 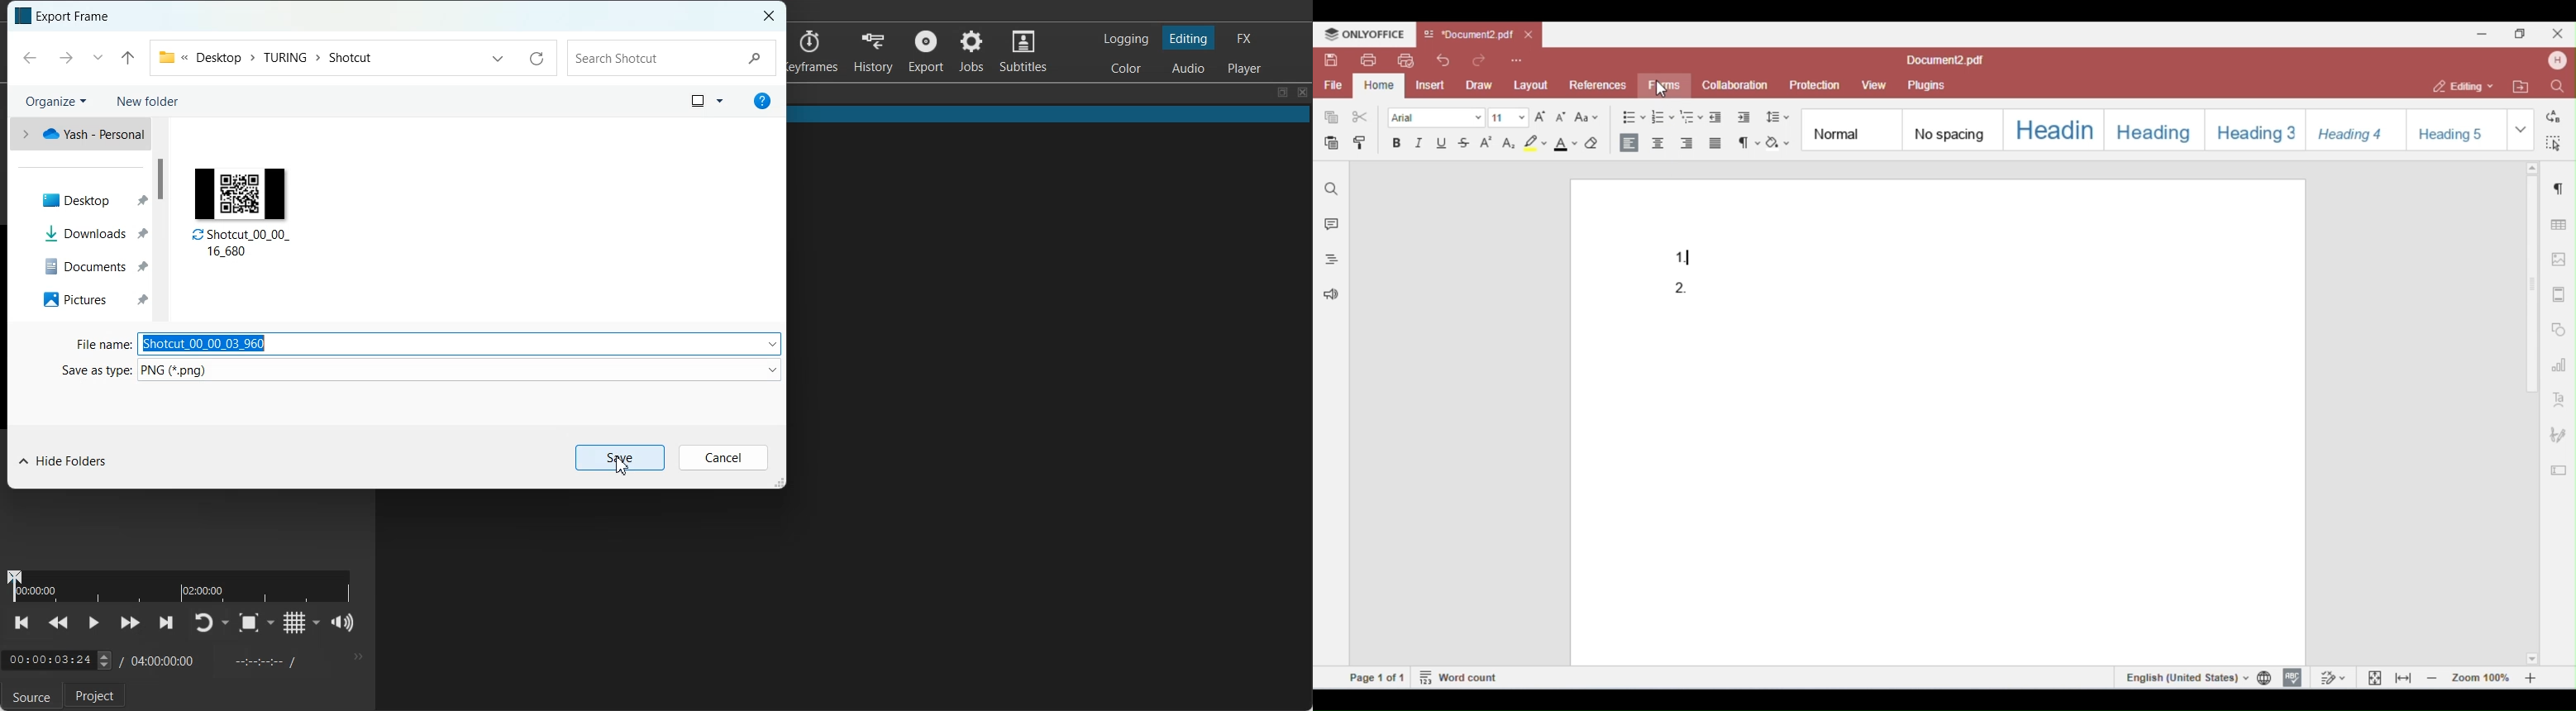 What do you see at coordinates (98, 696) in the screenshot?
I see `Project` at bounding box center [98, 696].